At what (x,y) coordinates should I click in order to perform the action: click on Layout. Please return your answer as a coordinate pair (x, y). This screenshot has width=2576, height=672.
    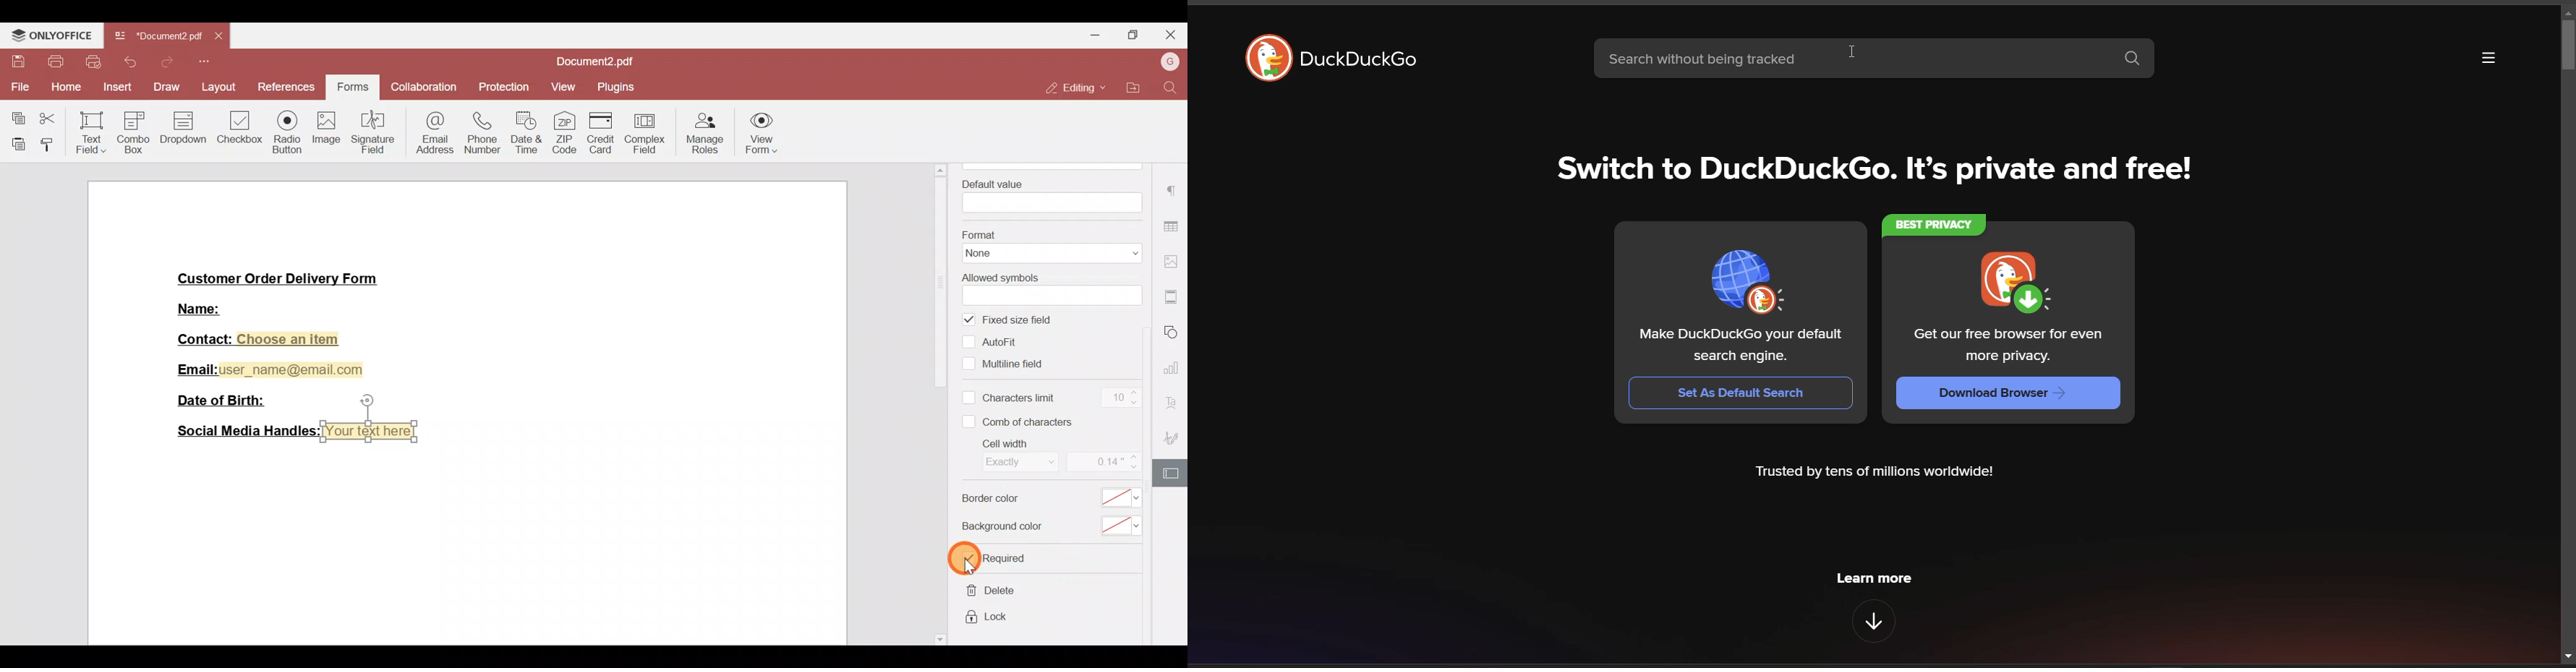
    Looking at the image, I should click on (217, 85).